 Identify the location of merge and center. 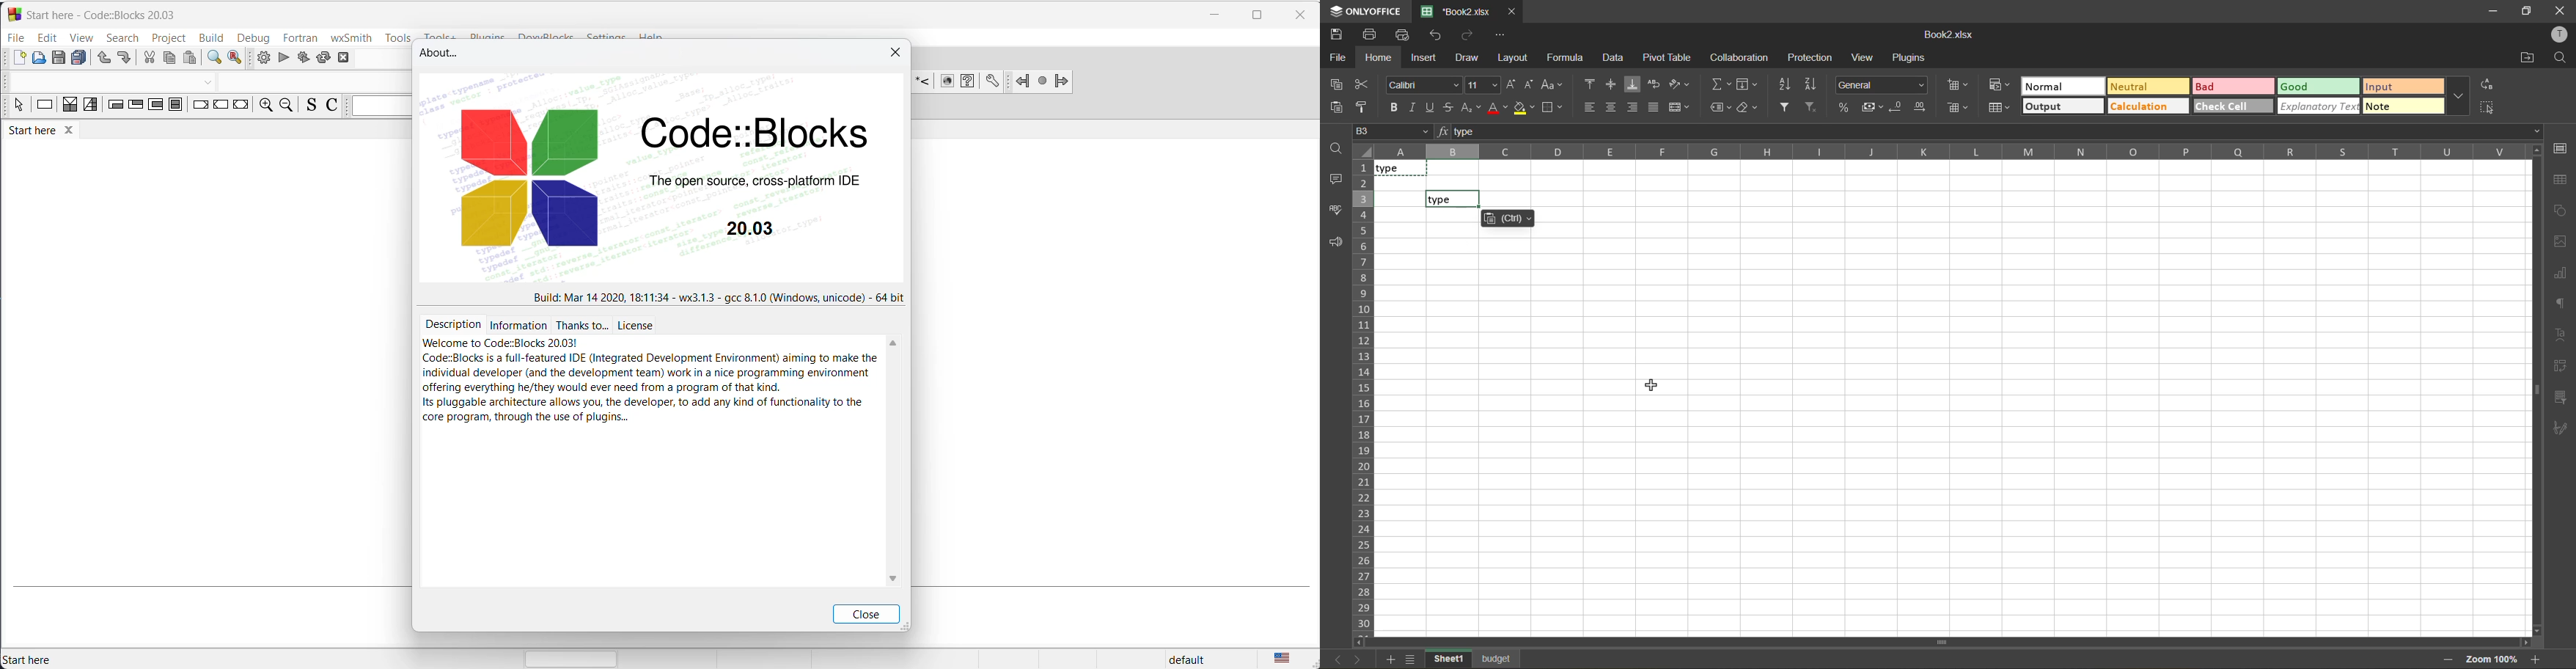
(1680, 107).